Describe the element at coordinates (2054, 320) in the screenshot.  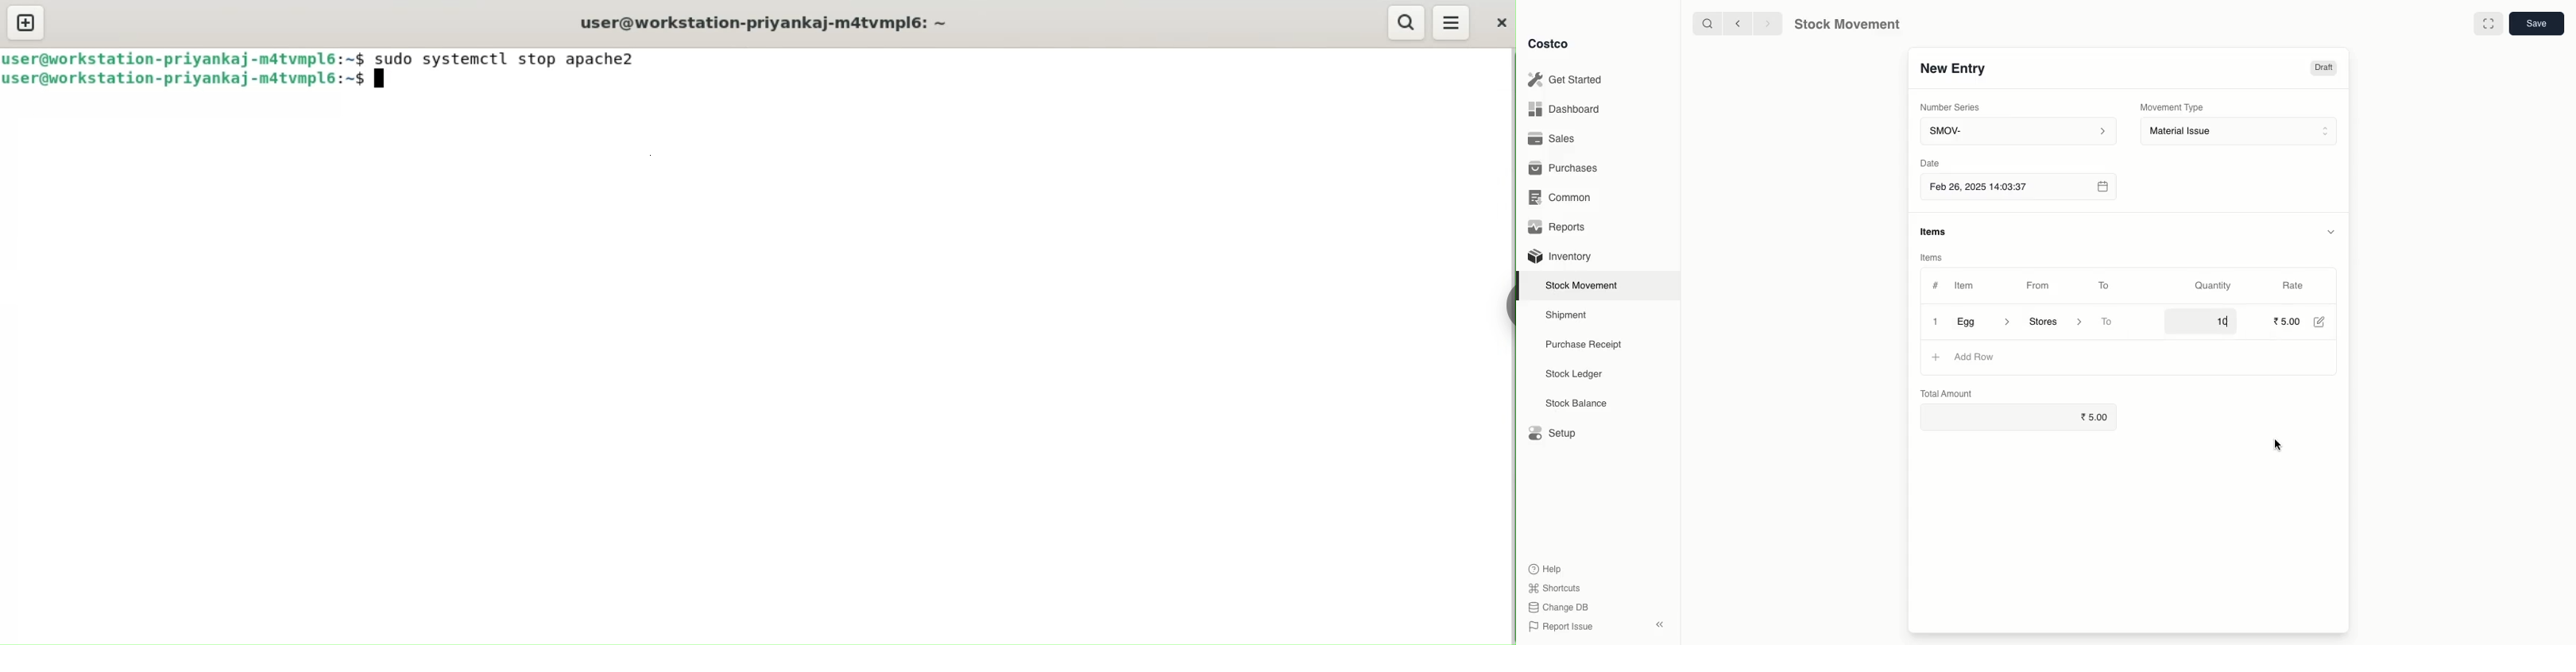
I see `‘Stores` at that location.